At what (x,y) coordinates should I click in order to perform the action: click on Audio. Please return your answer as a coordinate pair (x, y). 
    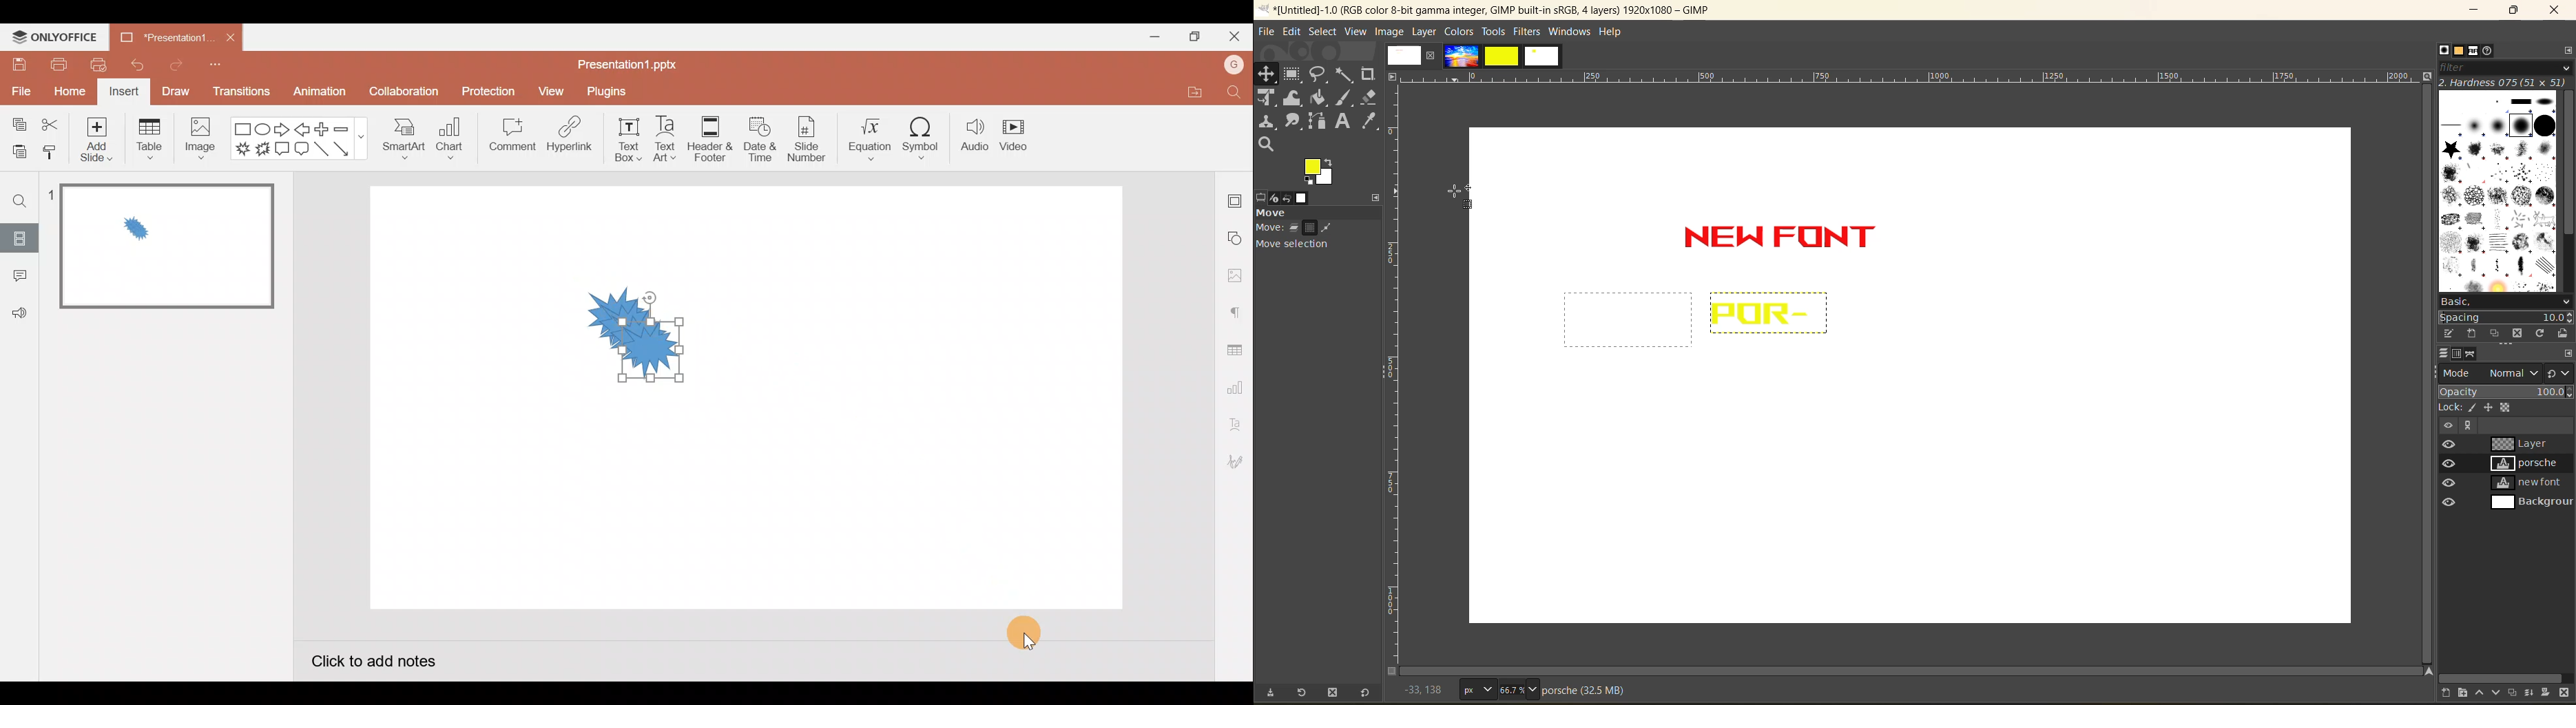
    Looking at the image, I should click on (976, 139).